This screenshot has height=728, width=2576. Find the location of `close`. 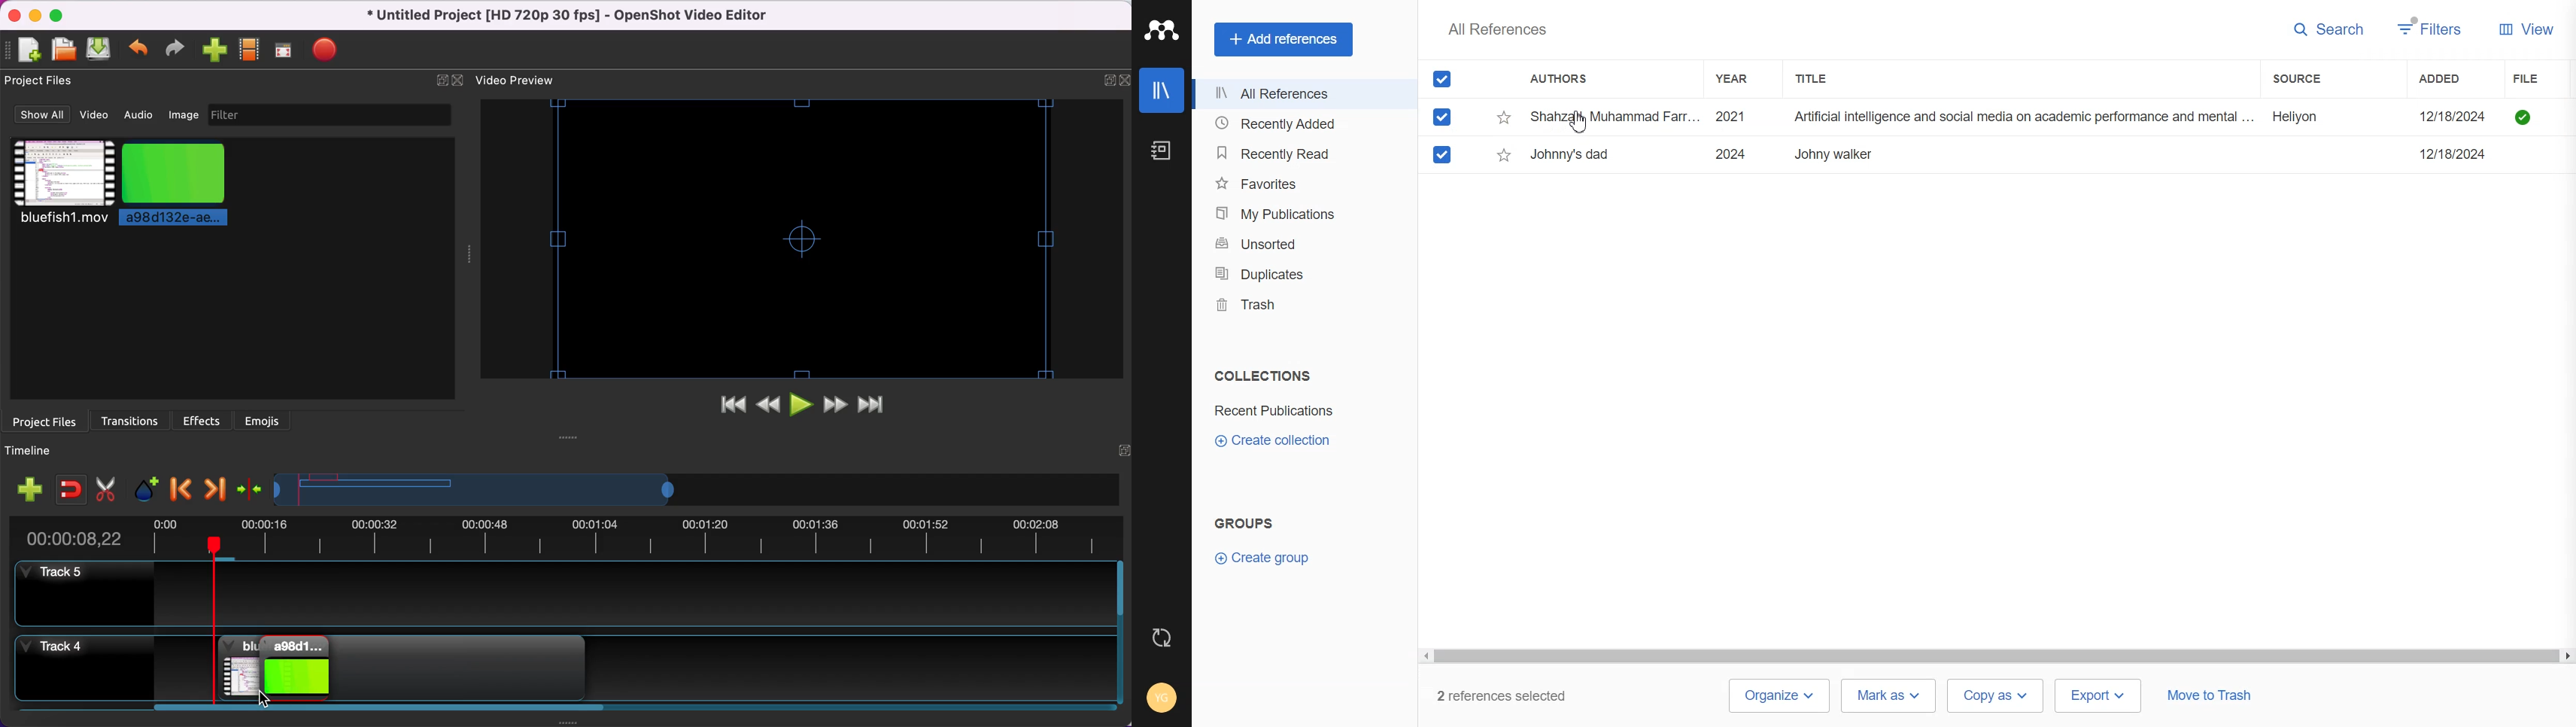

close is located at coordinates (1124, 81).